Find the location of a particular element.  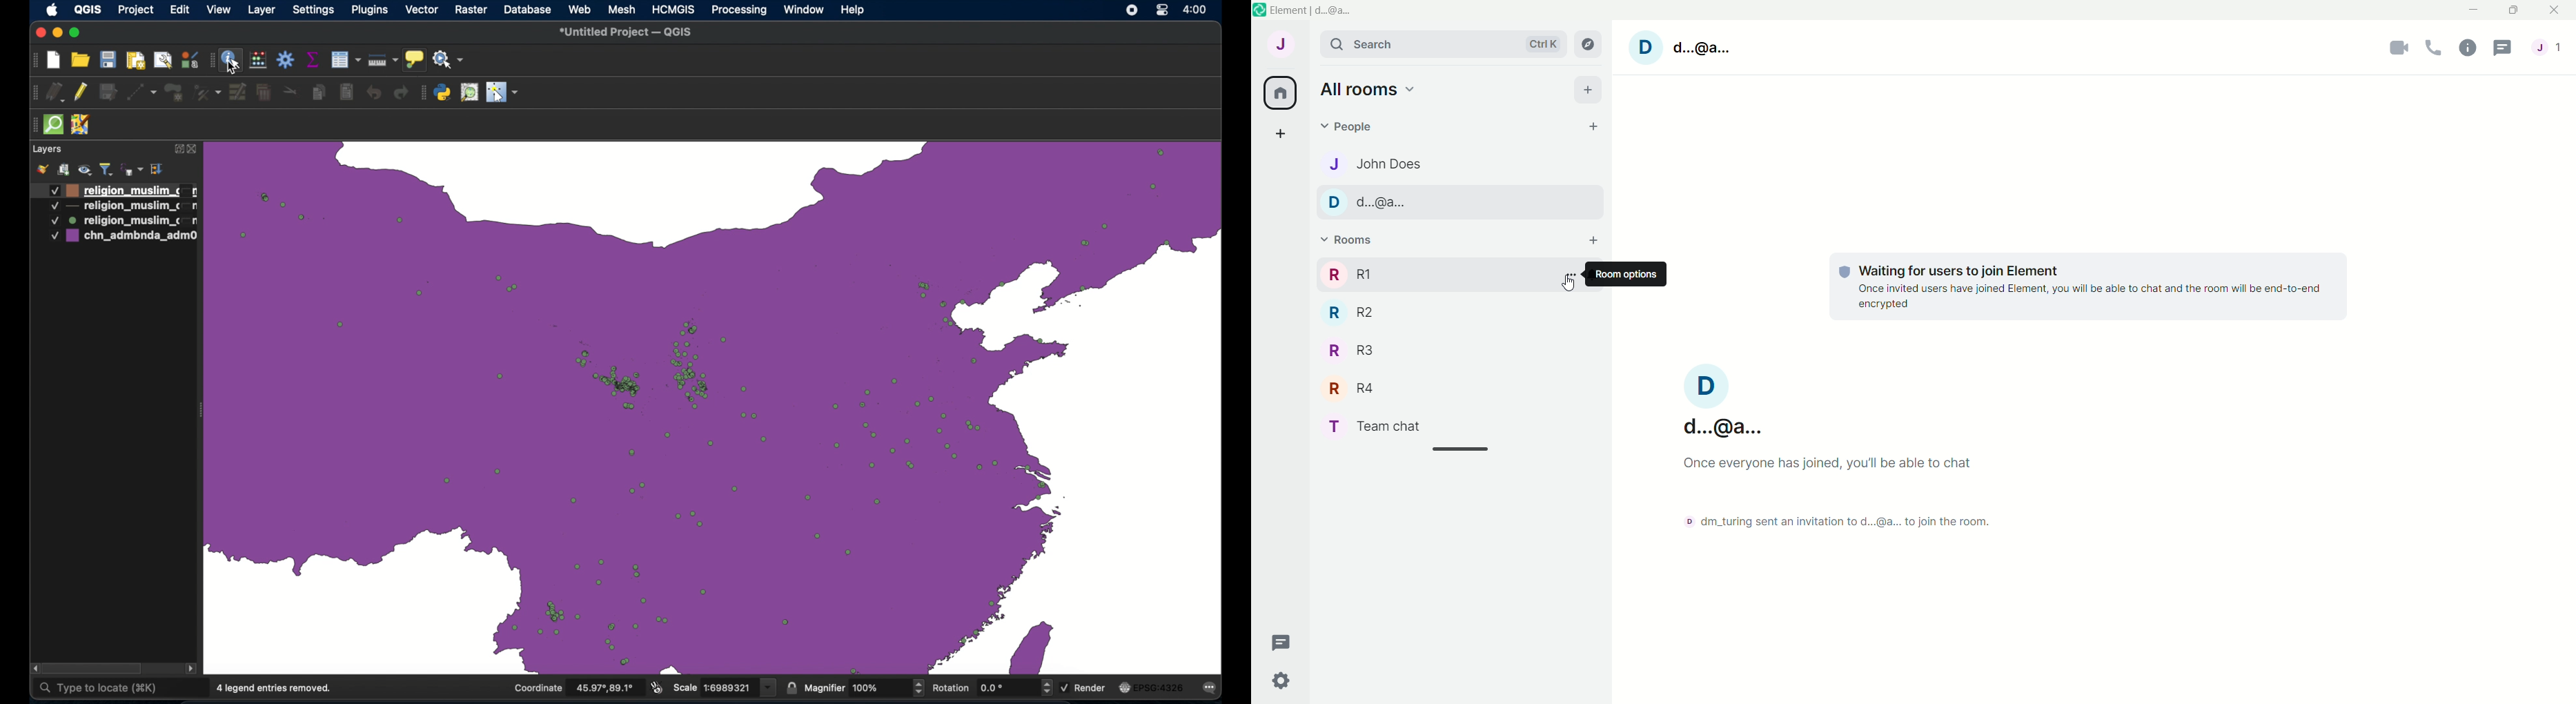

4 legend entries removed is located at coordinates (275, 688).